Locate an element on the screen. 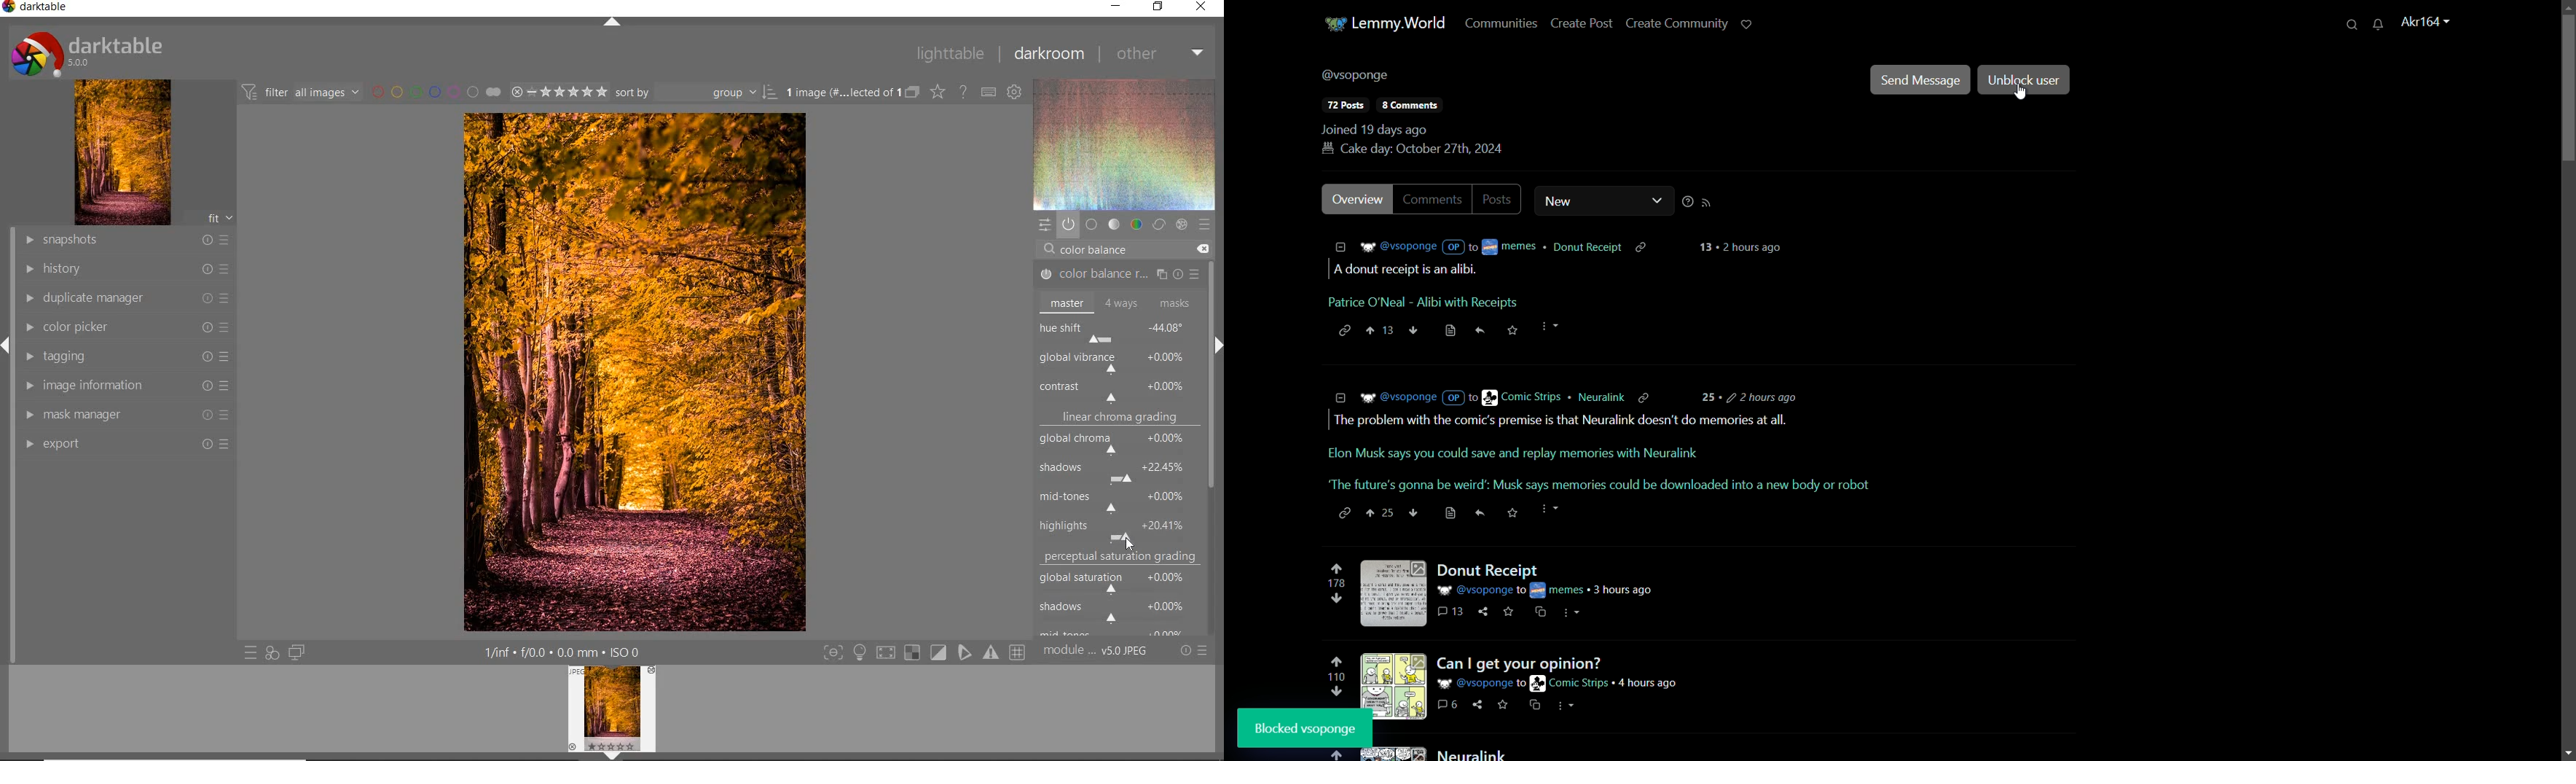  system logo or name is located at coordinates (93, 52).